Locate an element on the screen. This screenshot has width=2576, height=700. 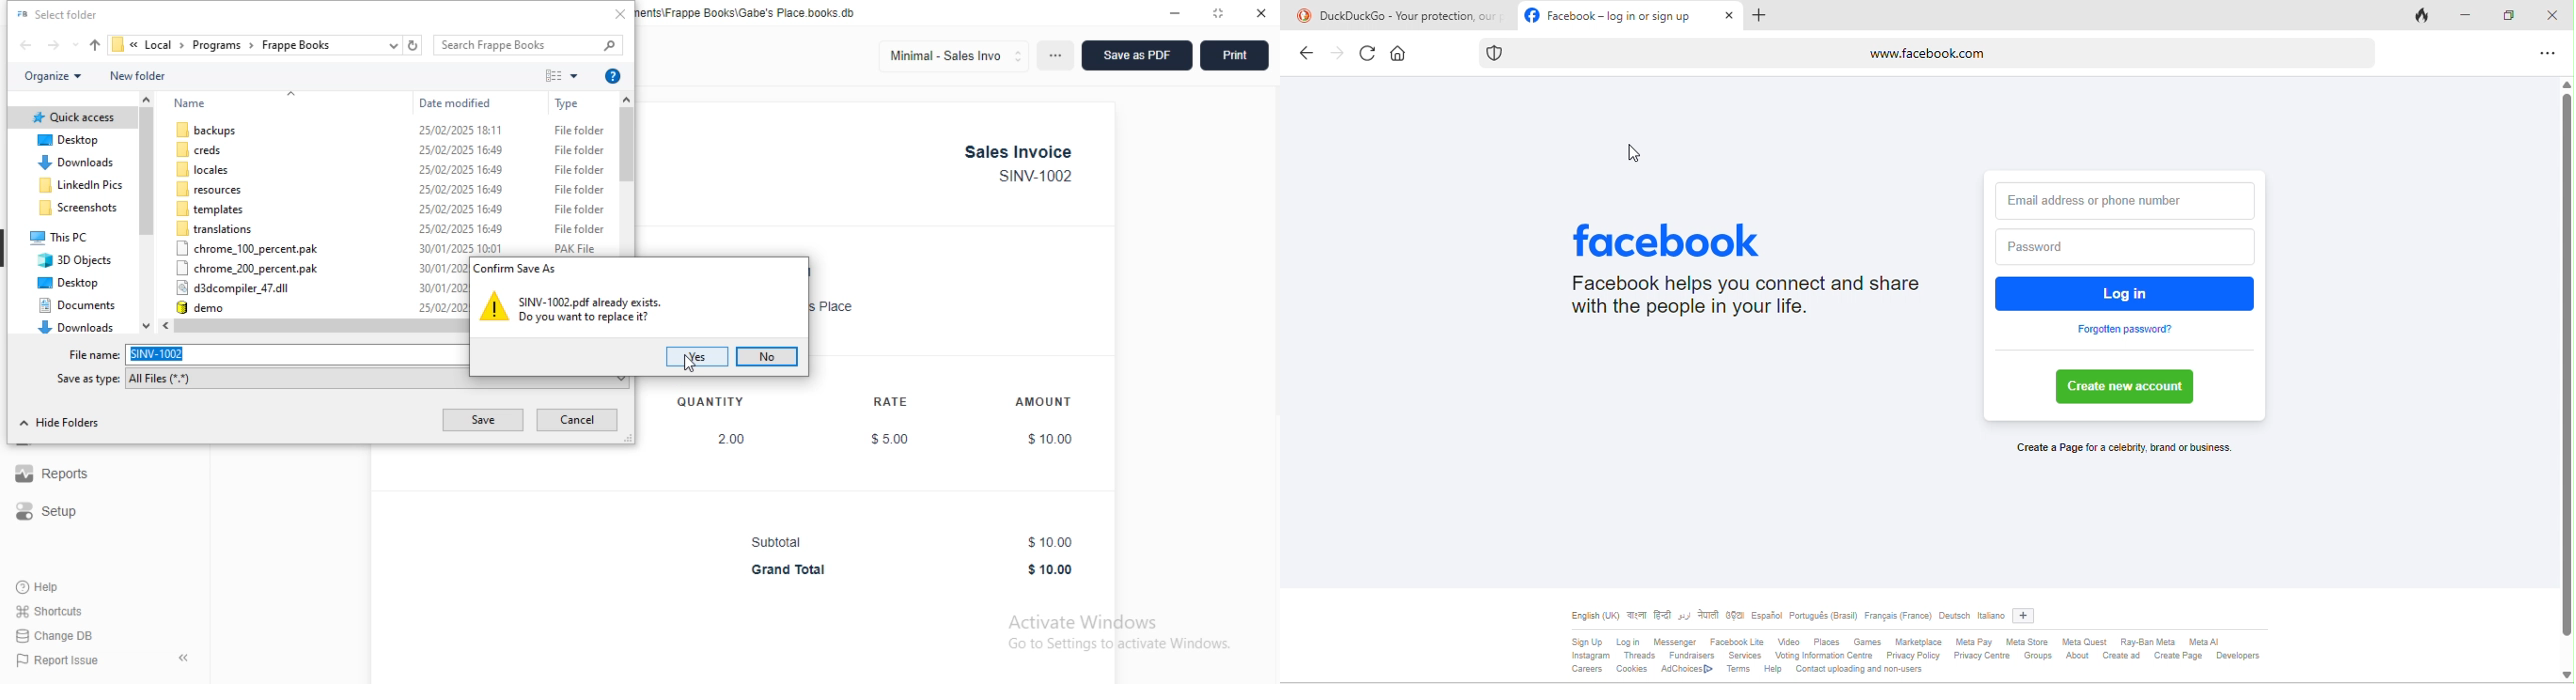
scroll up is located at coordinates (627, 98).